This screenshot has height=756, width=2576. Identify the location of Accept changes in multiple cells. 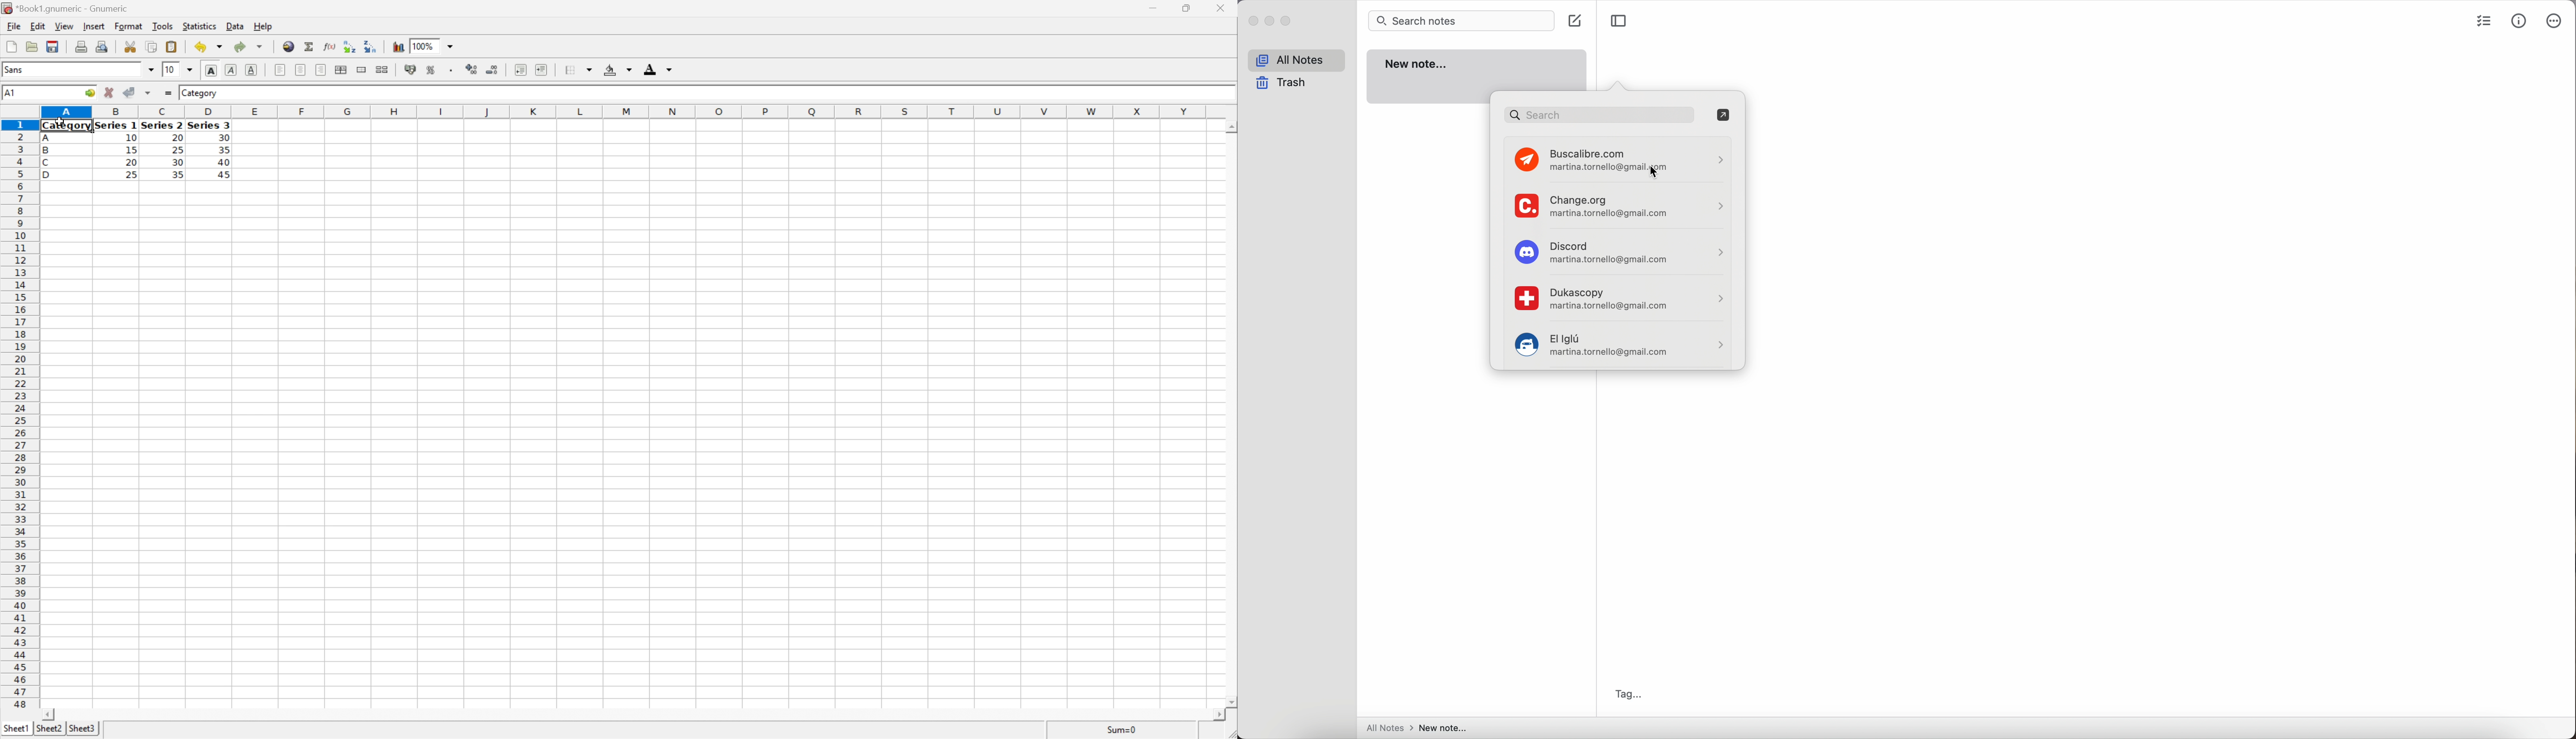
(147, 92).